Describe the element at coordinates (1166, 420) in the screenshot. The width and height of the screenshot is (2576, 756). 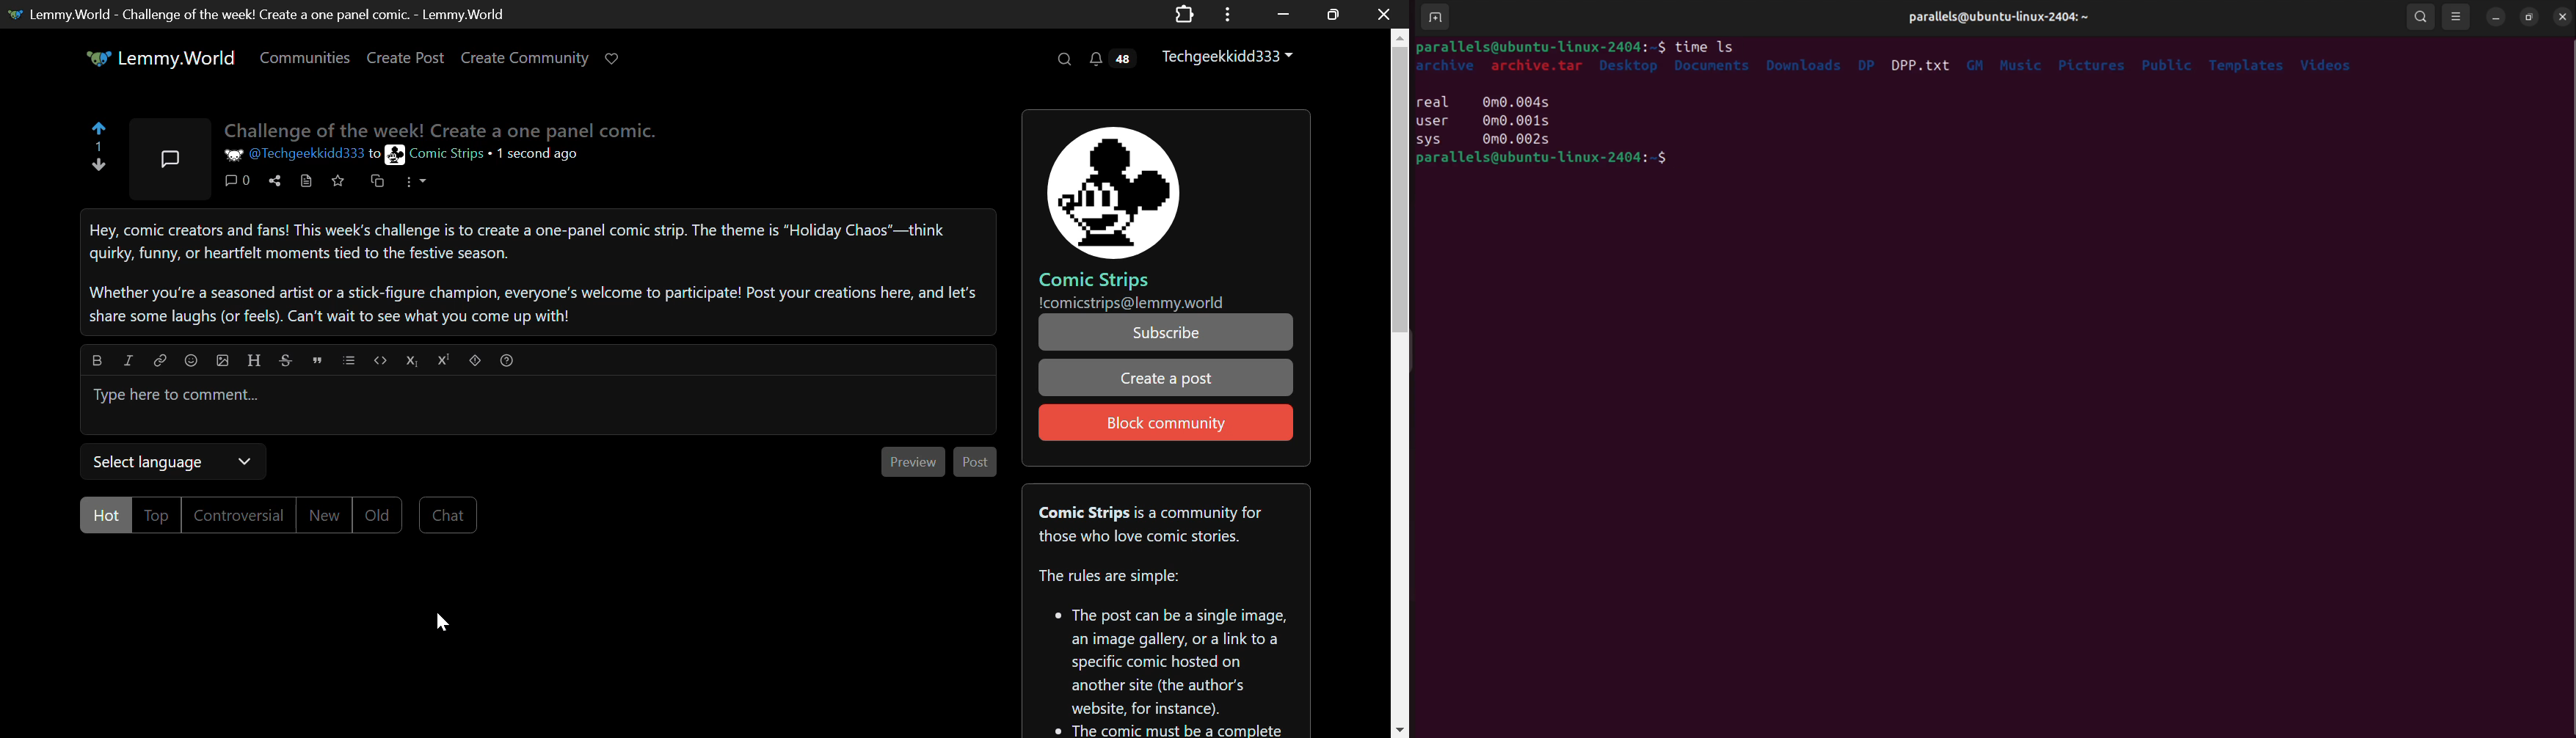
I see `Block community` at that location.